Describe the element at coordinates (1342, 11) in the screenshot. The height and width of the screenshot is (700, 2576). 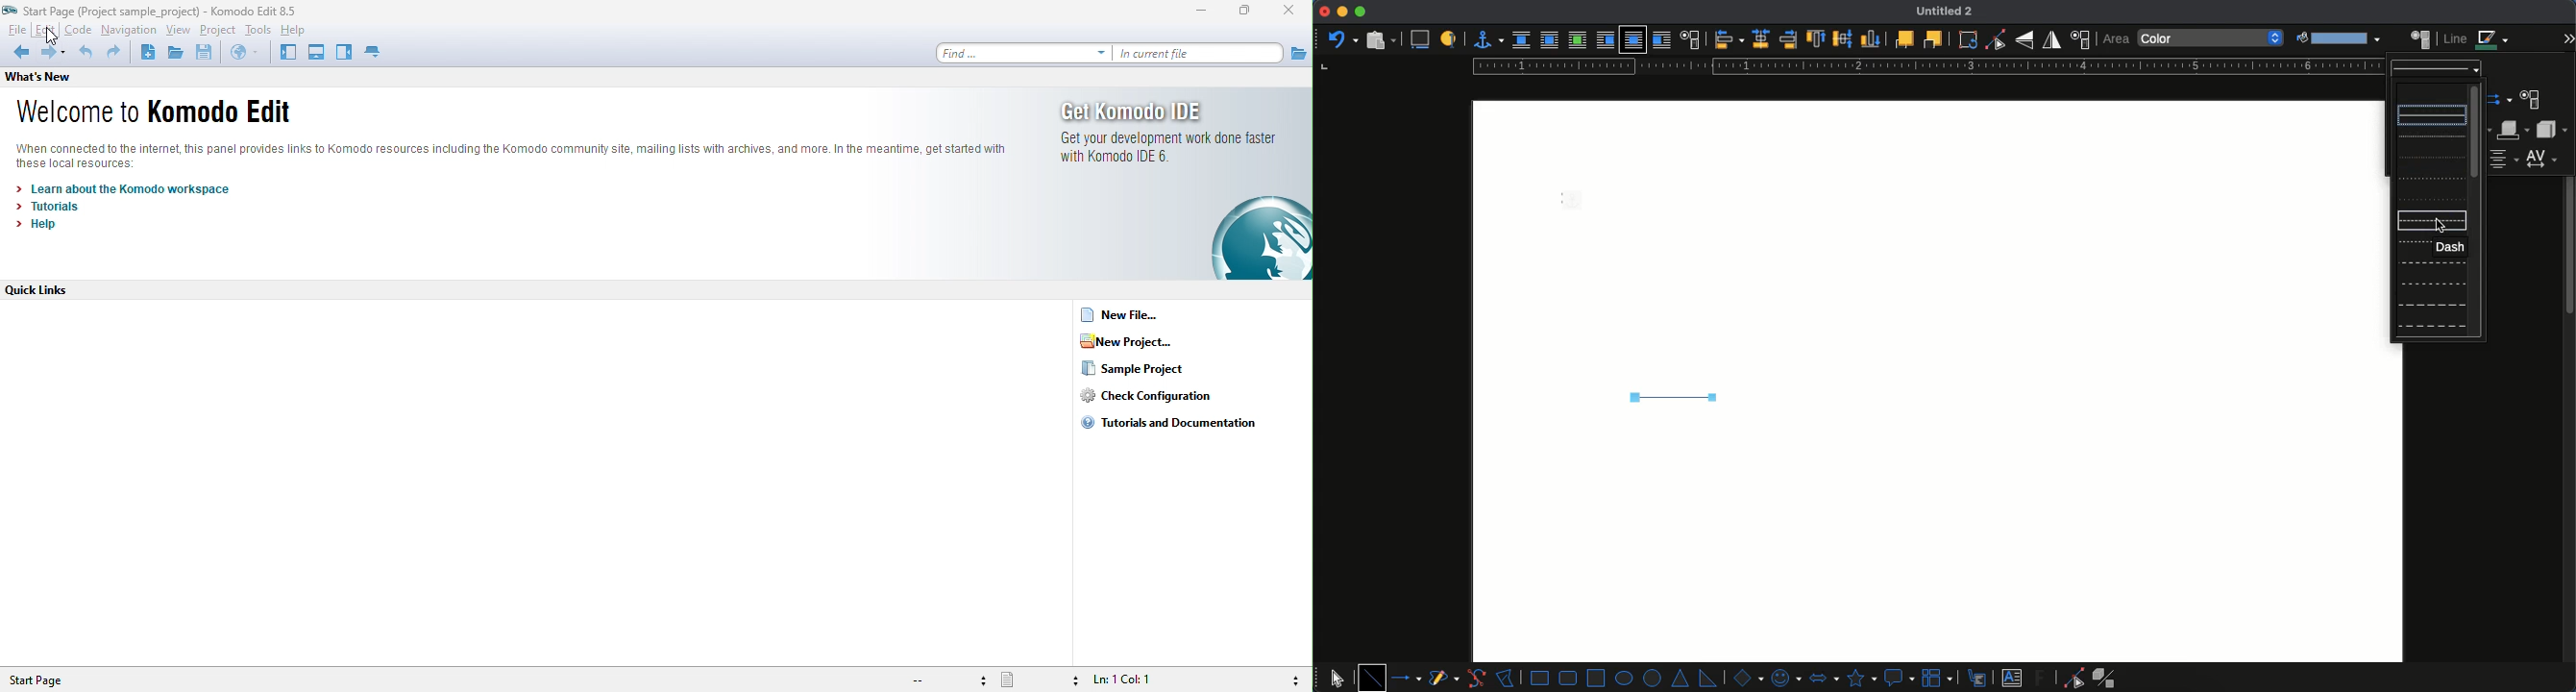
I see `minimize` at that location.